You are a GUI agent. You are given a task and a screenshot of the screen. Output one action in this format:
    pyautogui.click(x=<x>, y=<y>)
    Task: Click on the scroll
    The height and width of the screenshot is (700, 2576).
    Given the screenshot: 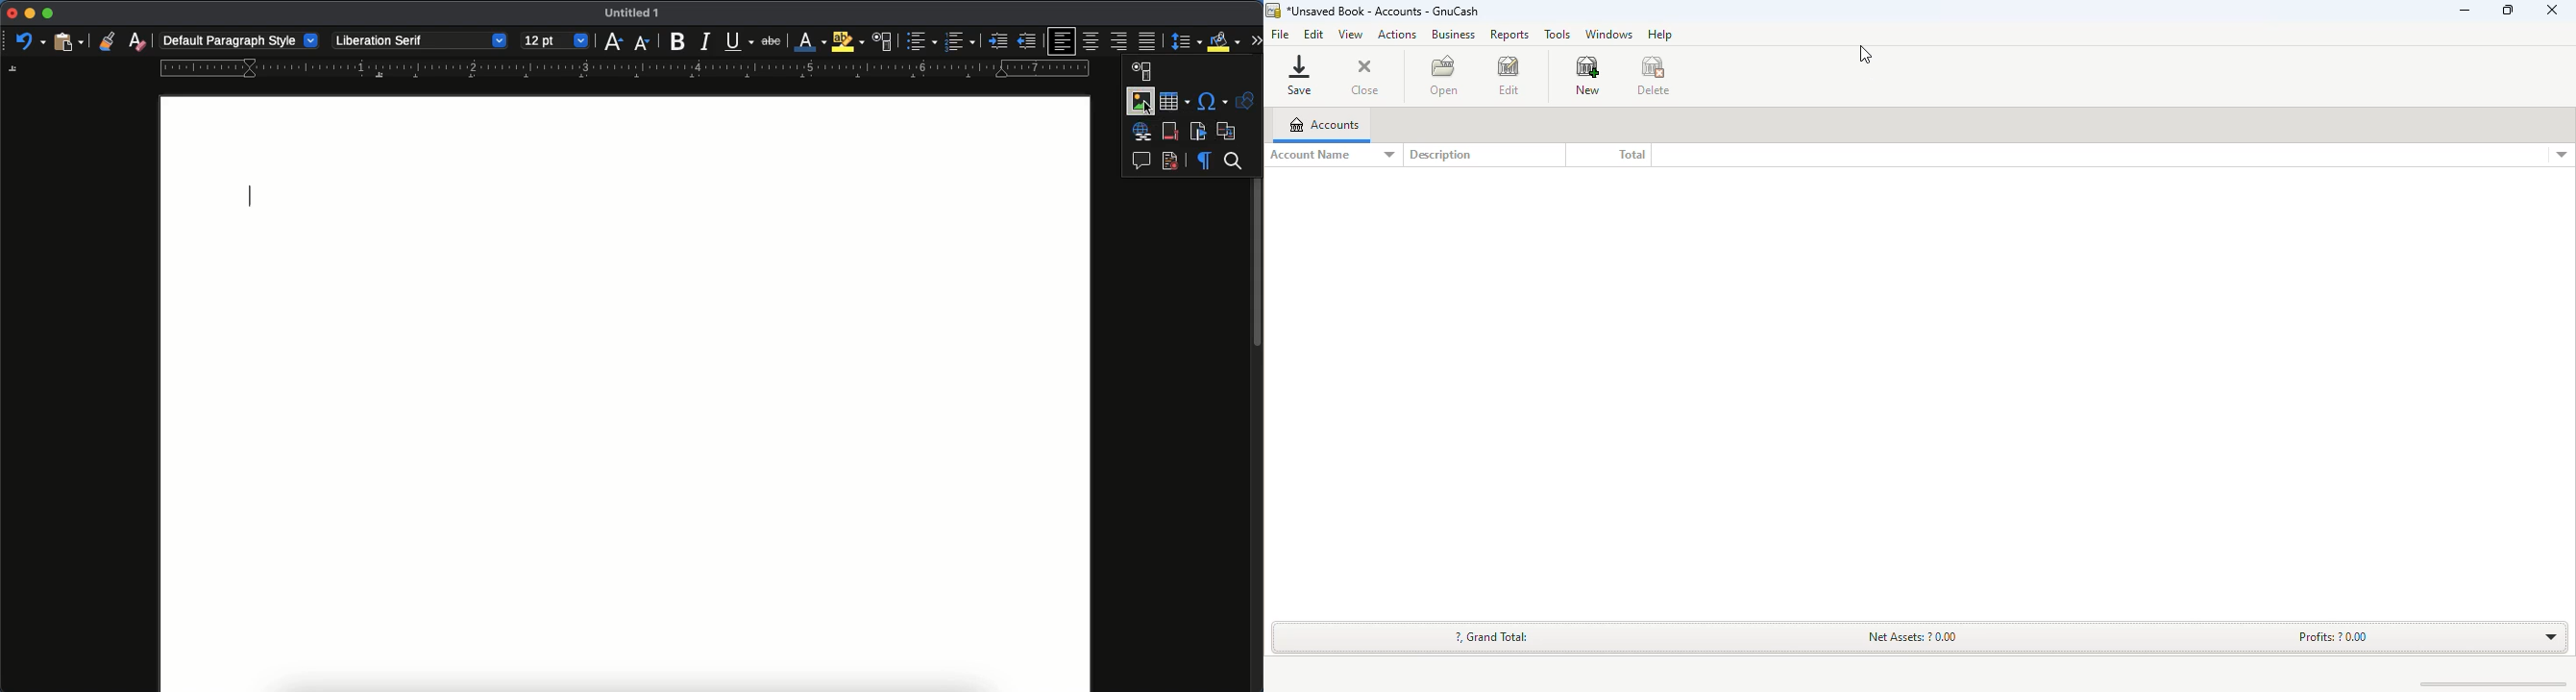 What is the action you would take?
    pyautogui.click(x=1258, y=436)
    